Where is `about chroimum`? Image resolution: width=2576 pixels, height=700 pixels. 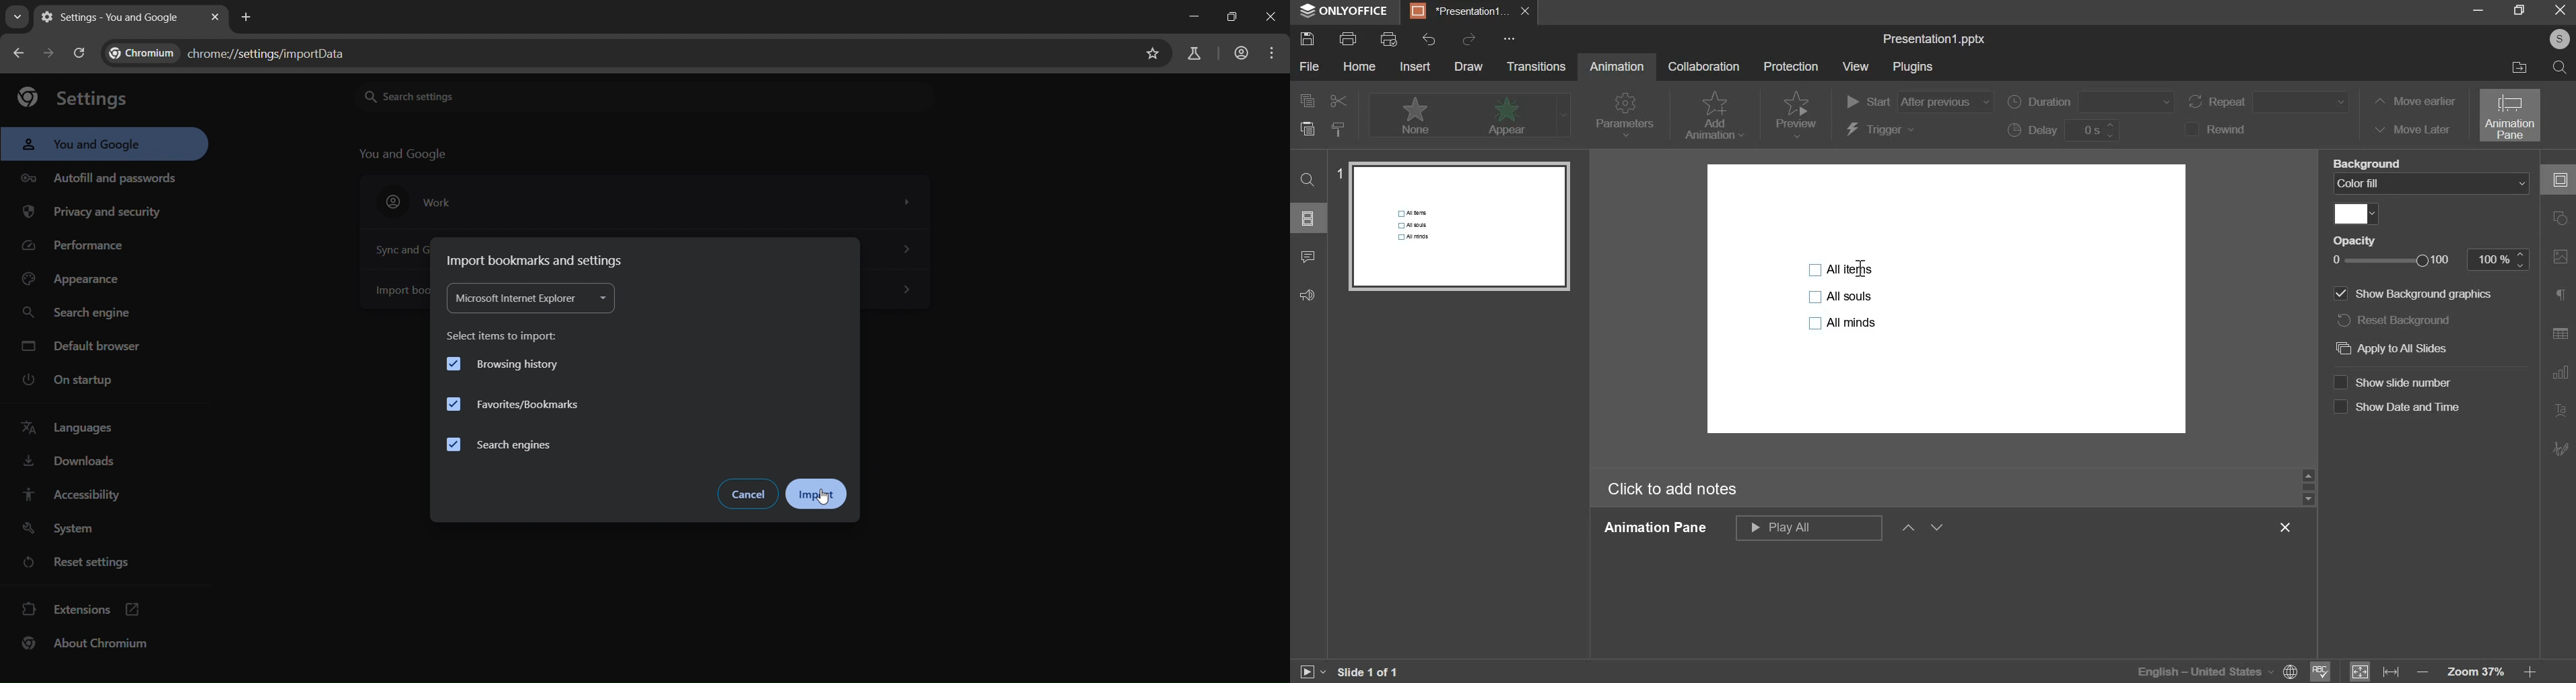 about chroimum is located at coordinates (92, 643).